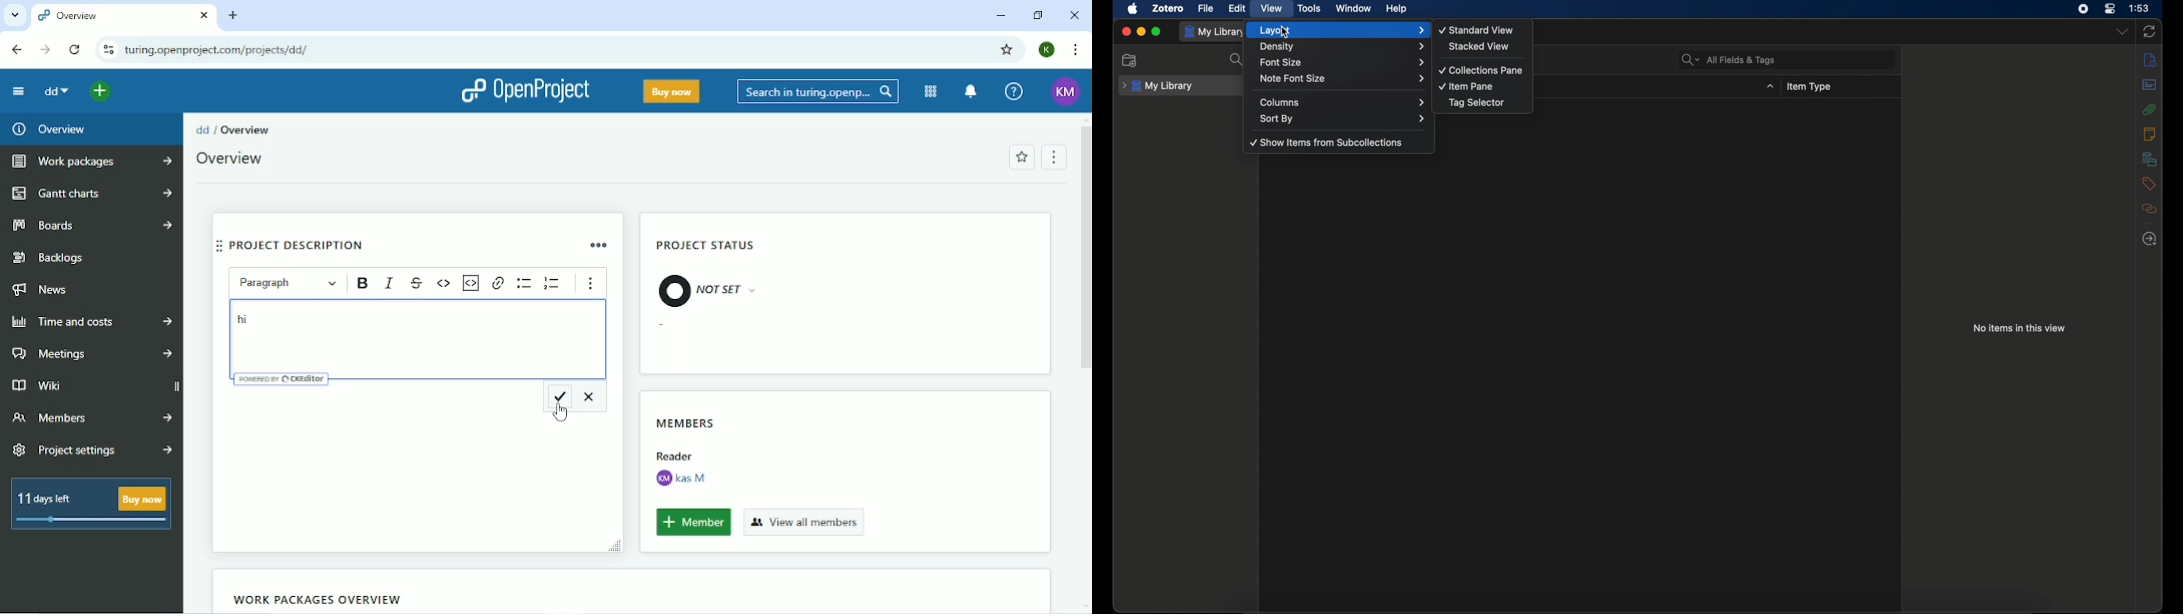 The image size is (2184, 616). I want to click on Add to favorites, so click(1021, 157).